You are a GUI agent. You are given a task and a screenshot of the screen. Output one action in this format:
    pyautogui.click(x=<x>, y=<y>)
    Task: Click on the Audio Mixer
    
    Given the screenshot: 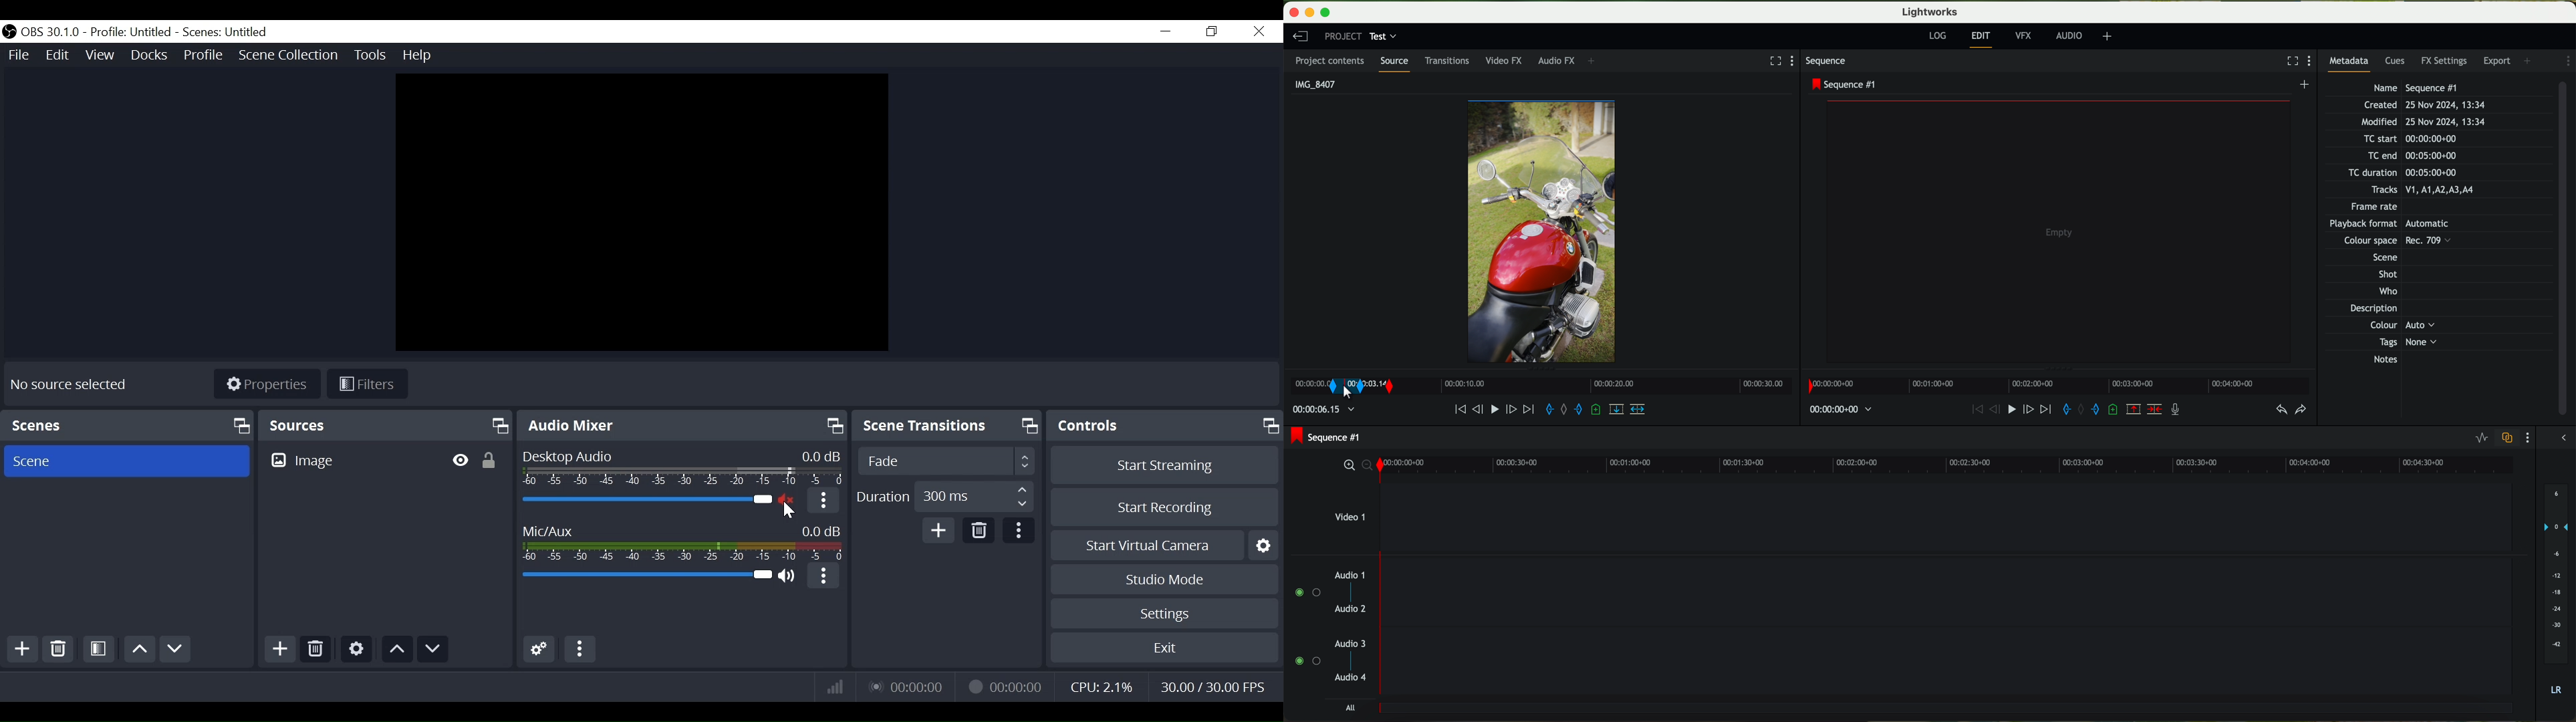 What is the action you would take?
    pyautogui.click(x=682, y=426)
    